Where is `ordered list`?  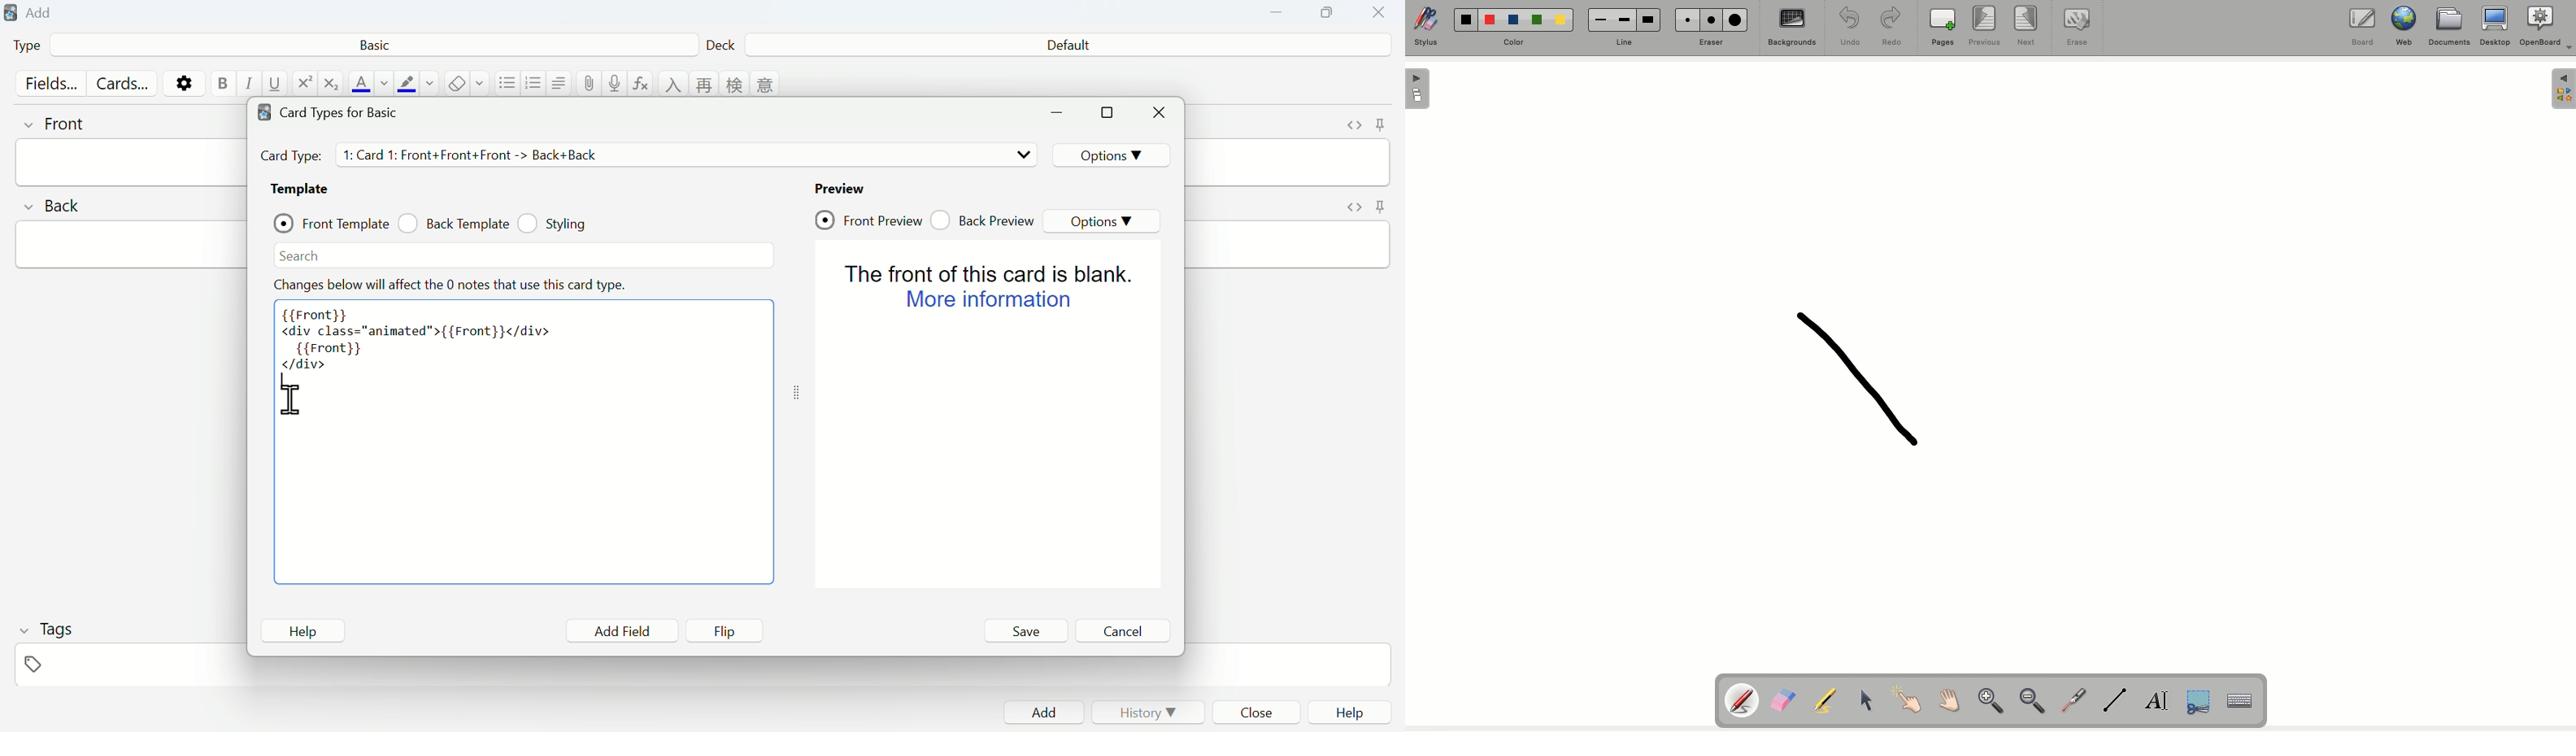
ordered list is located at coordinates (533, 83).